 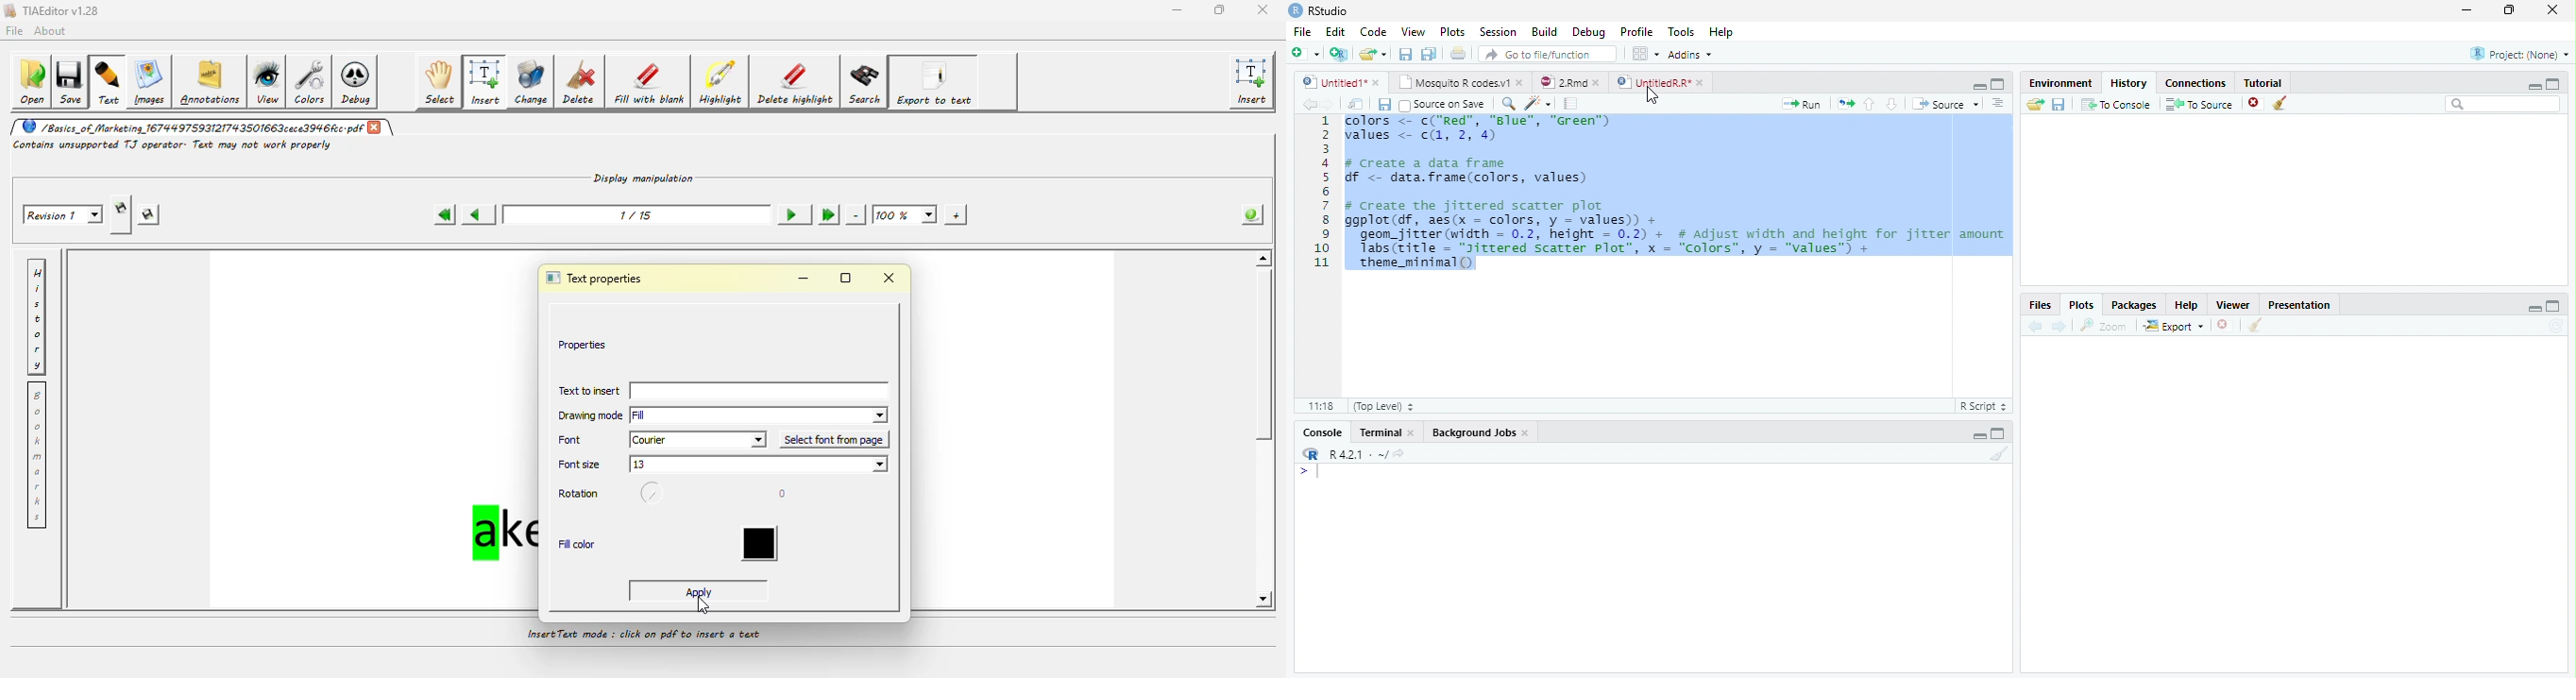 I want to click on Create a project, so click(x=1338, y=54).